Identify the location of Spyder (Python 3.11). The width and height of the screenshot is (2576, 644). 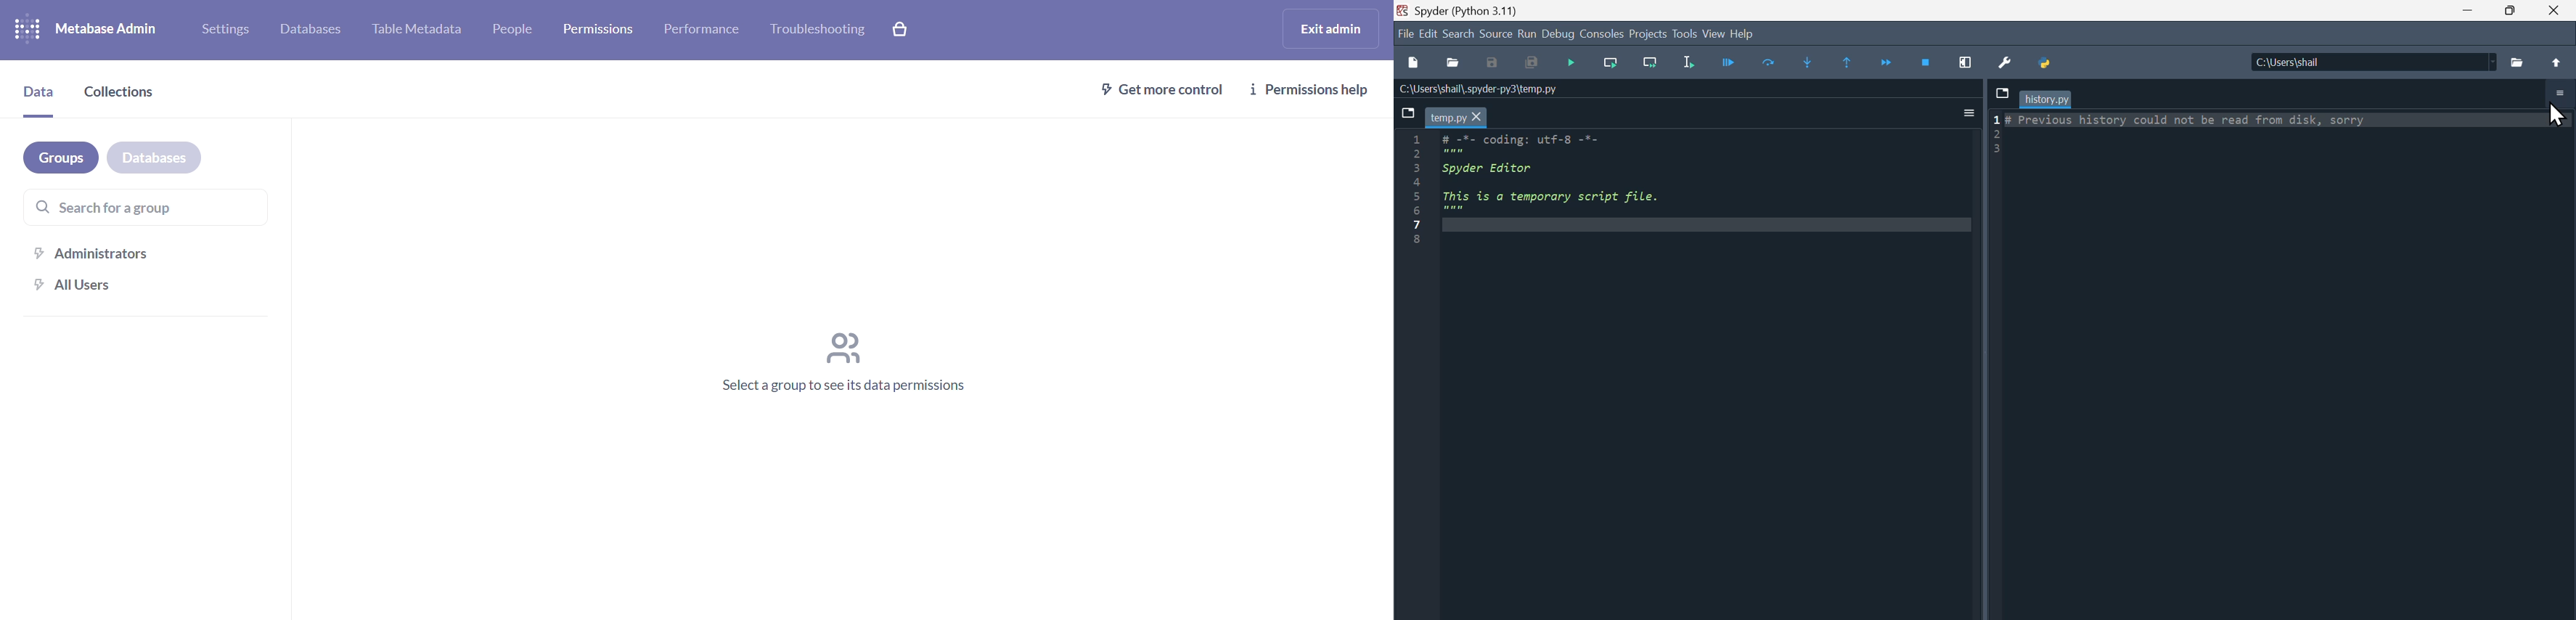
(1470, 10).